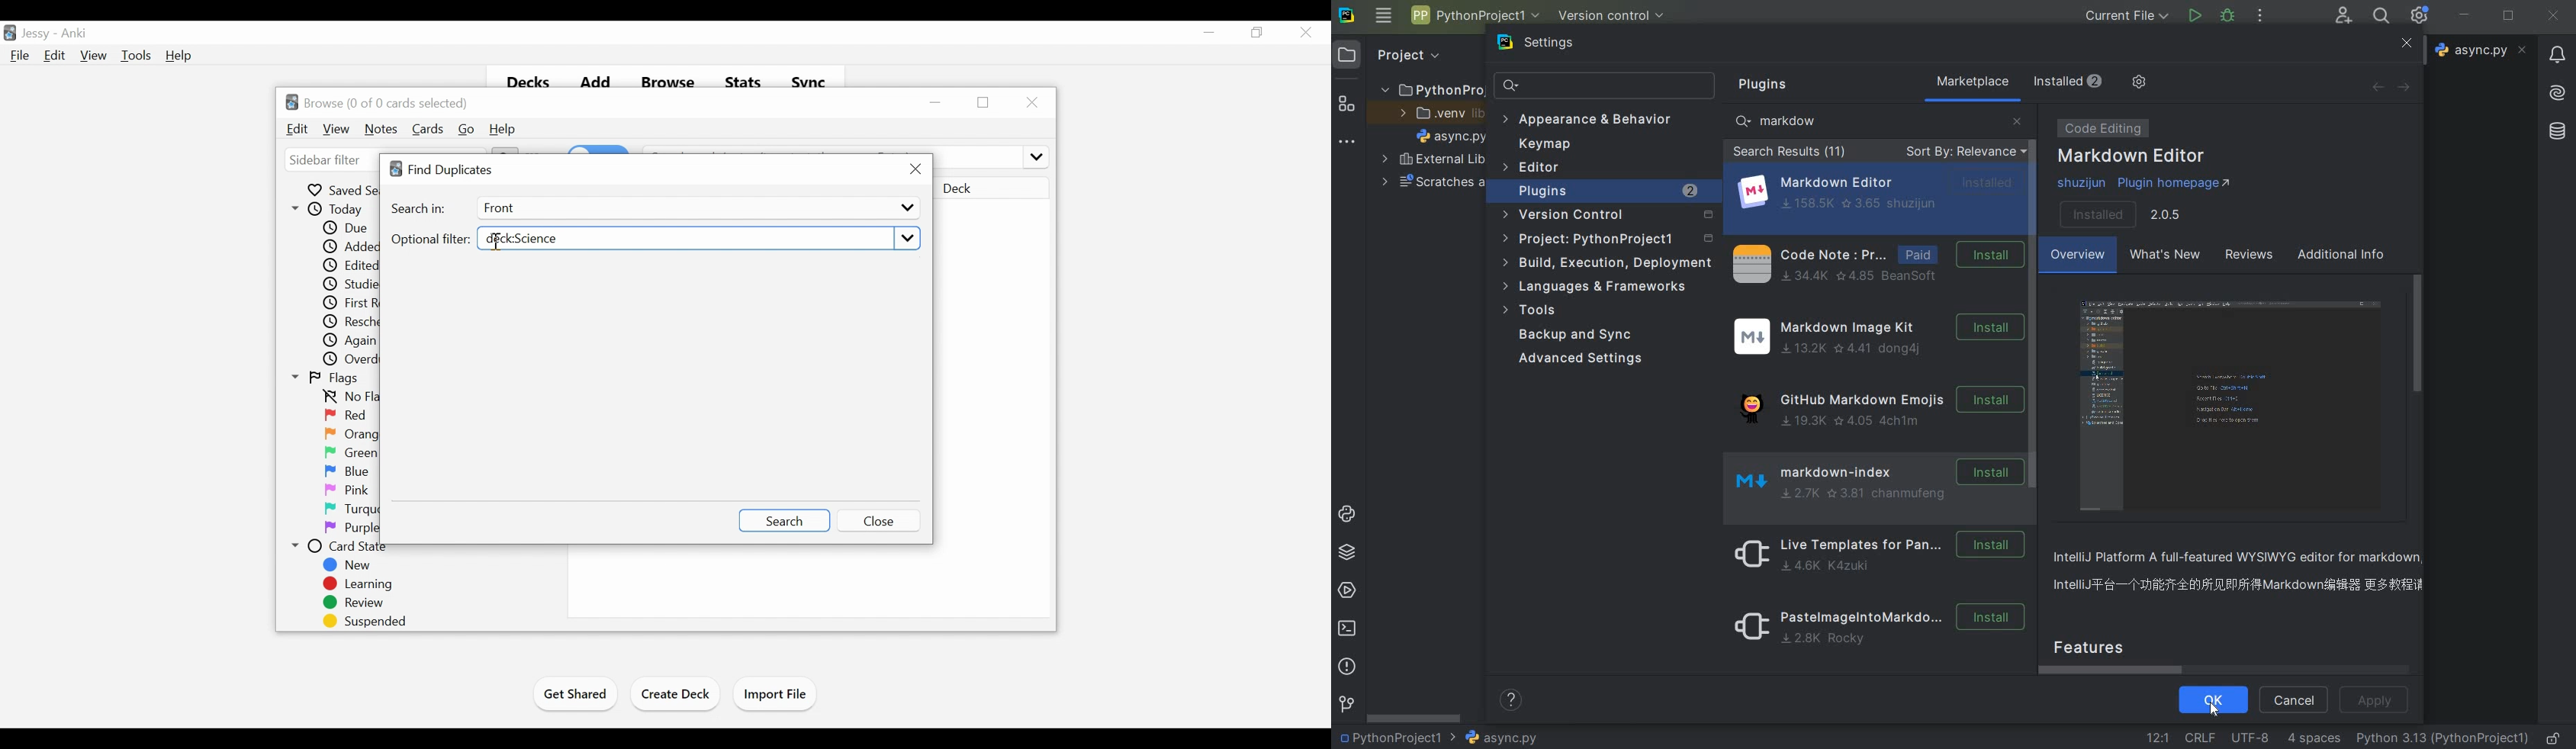  I want to click on Anki, so click(74, 35).